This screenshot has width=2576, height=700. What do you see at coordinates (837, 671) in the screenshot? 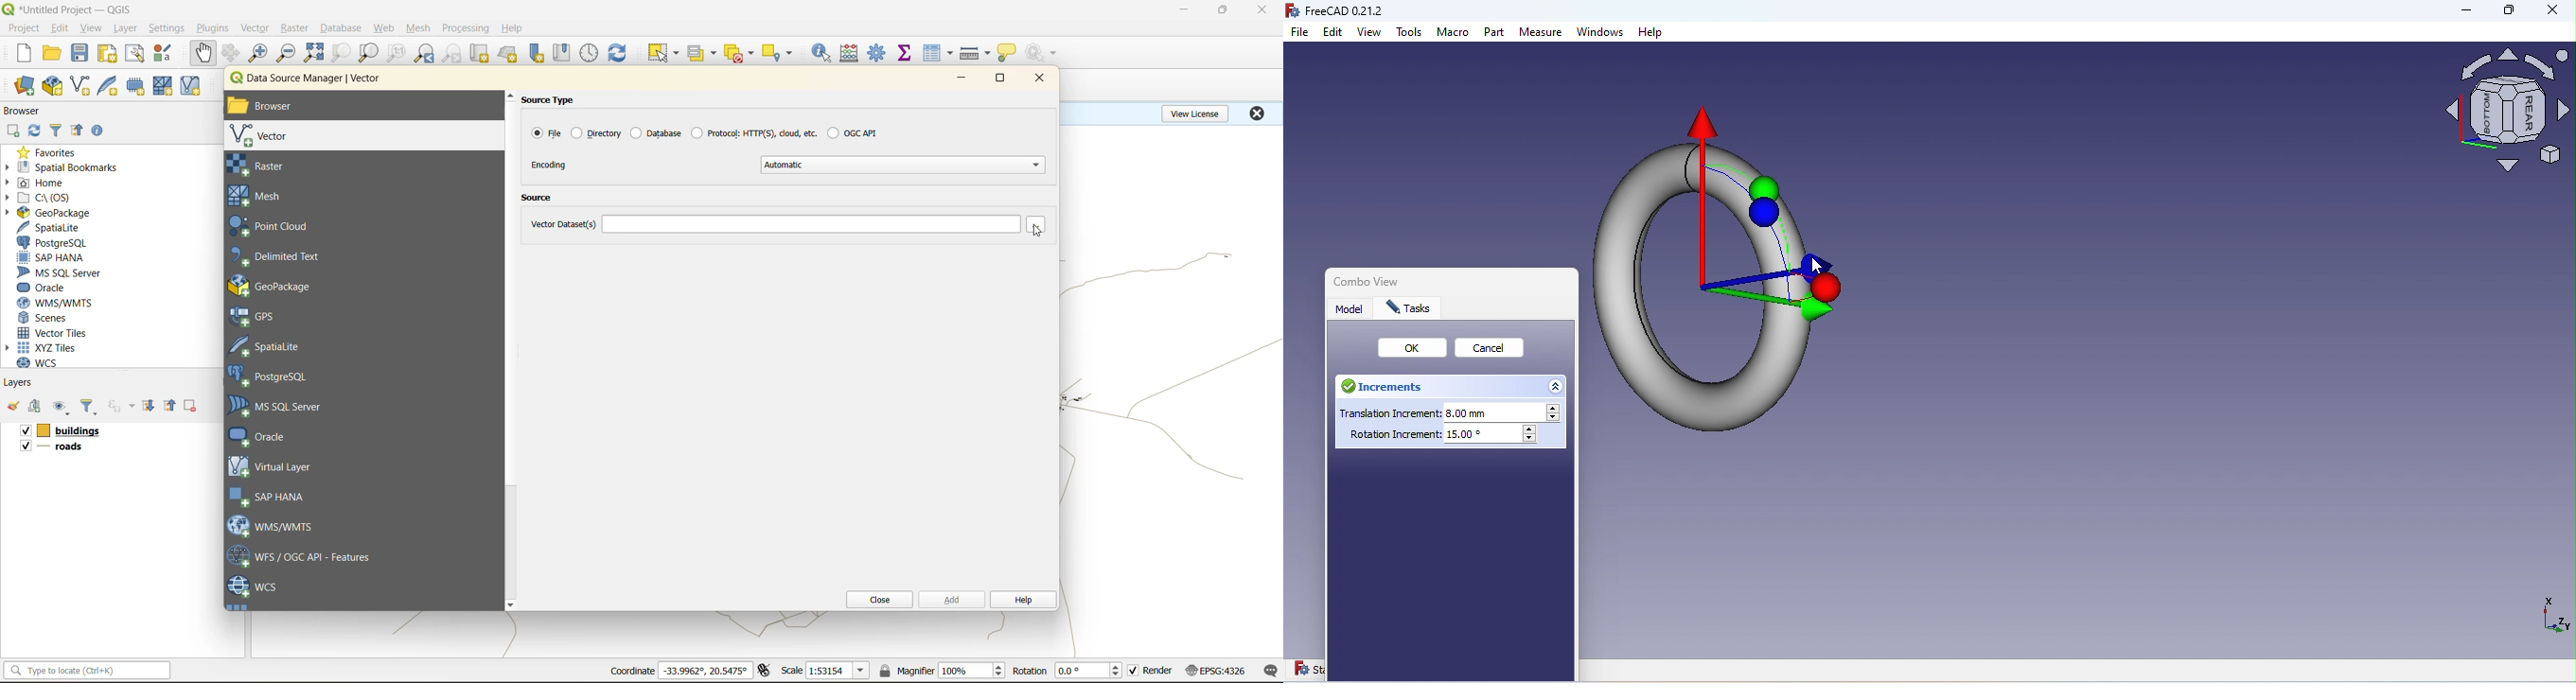
I see `scale` at bounding box center [837, 671].